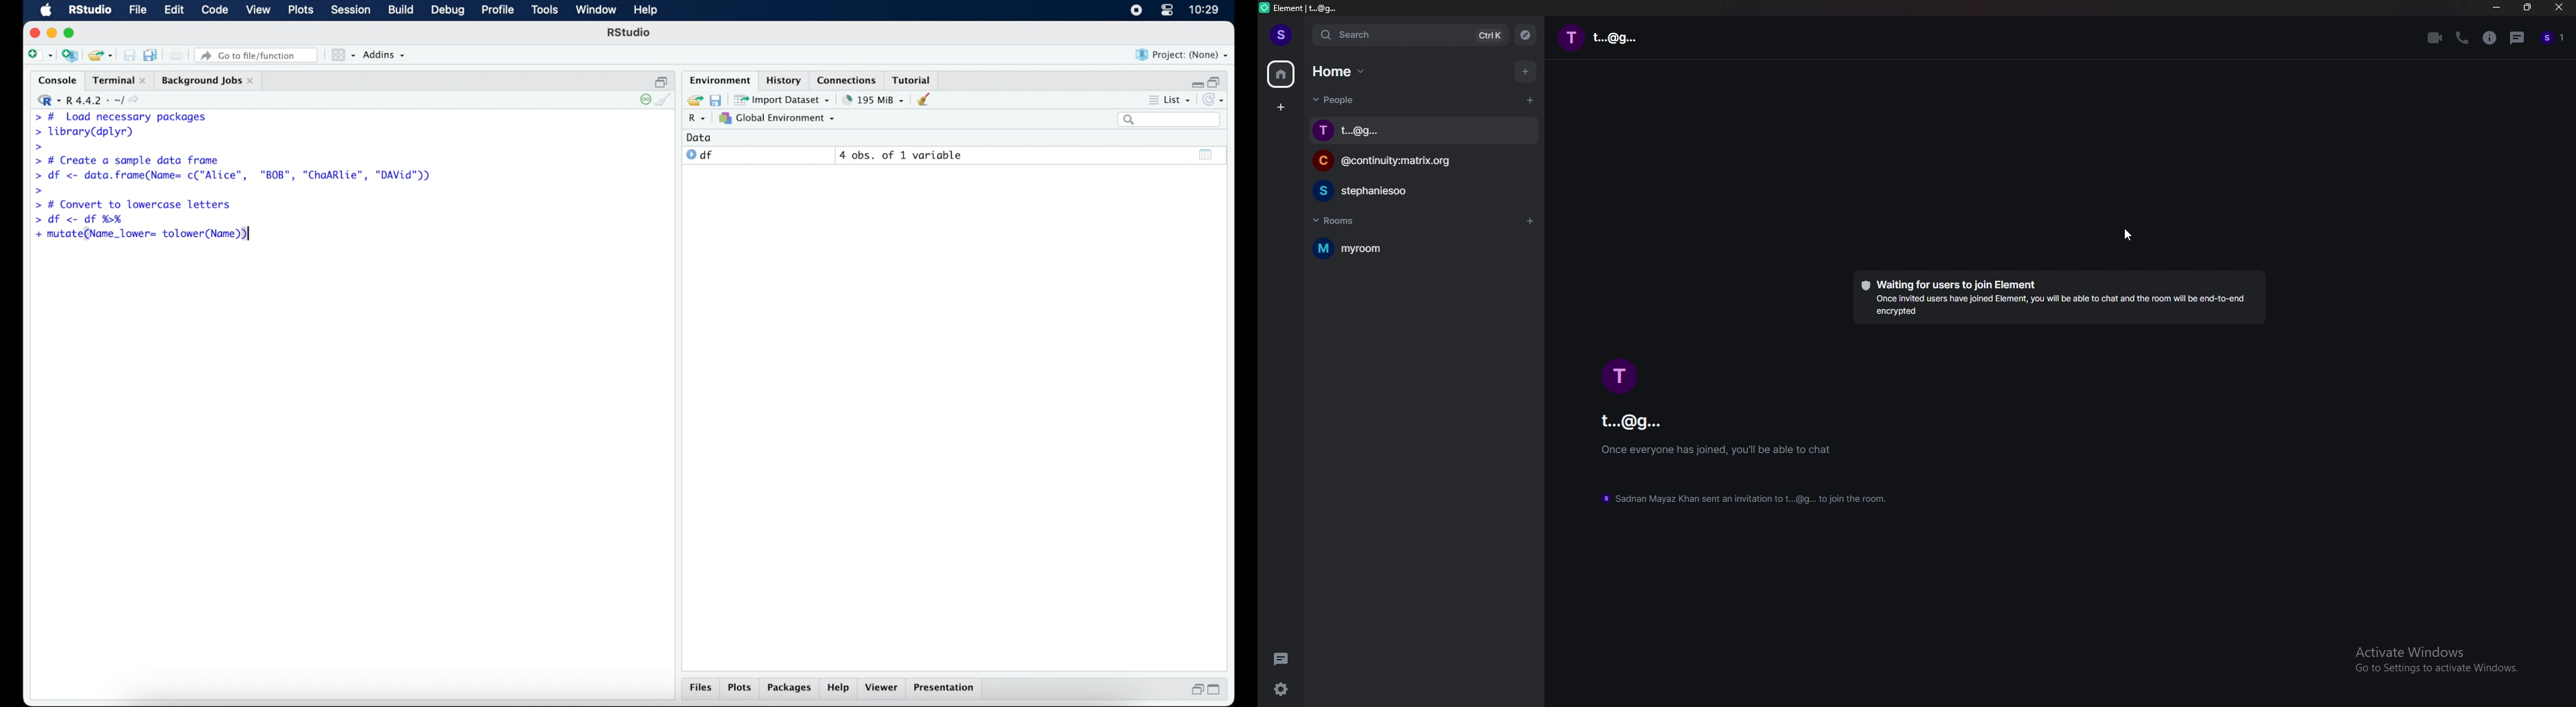 The width and height of the screenshot is (2576, 728). What do you see at coordinates (701, 689) in the screenshot?
I see `files` at bounding box center [701, 689].